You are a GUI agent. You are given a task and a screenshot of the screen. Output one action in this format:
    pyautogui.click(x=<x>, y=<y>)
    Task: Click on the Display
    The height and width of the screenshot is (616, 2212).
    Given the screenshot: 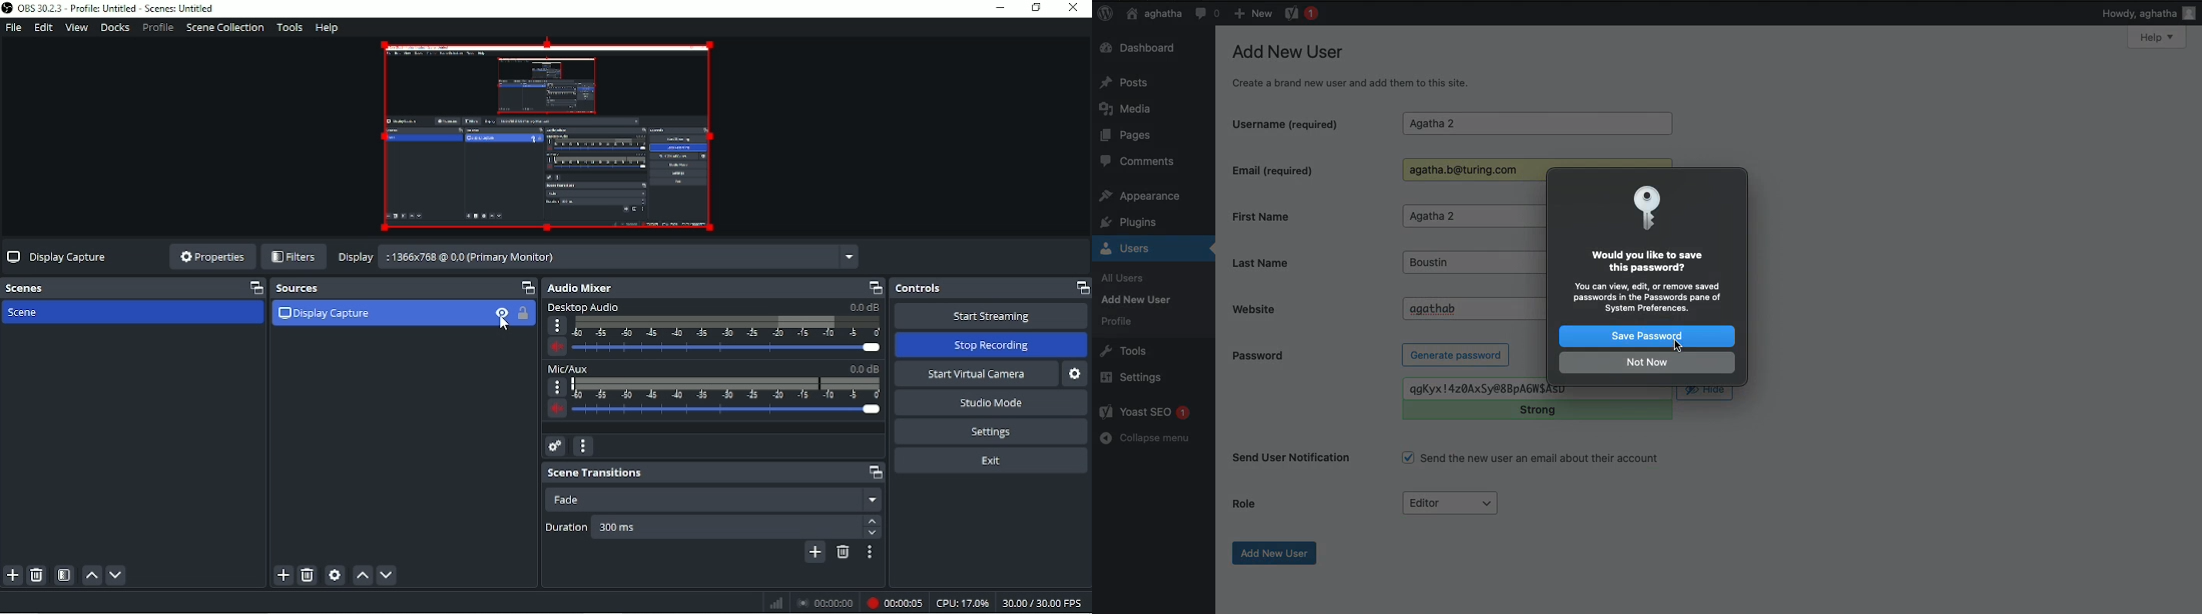 What is the action you would take?
    pyautogui.click(x=597, y=257)
    